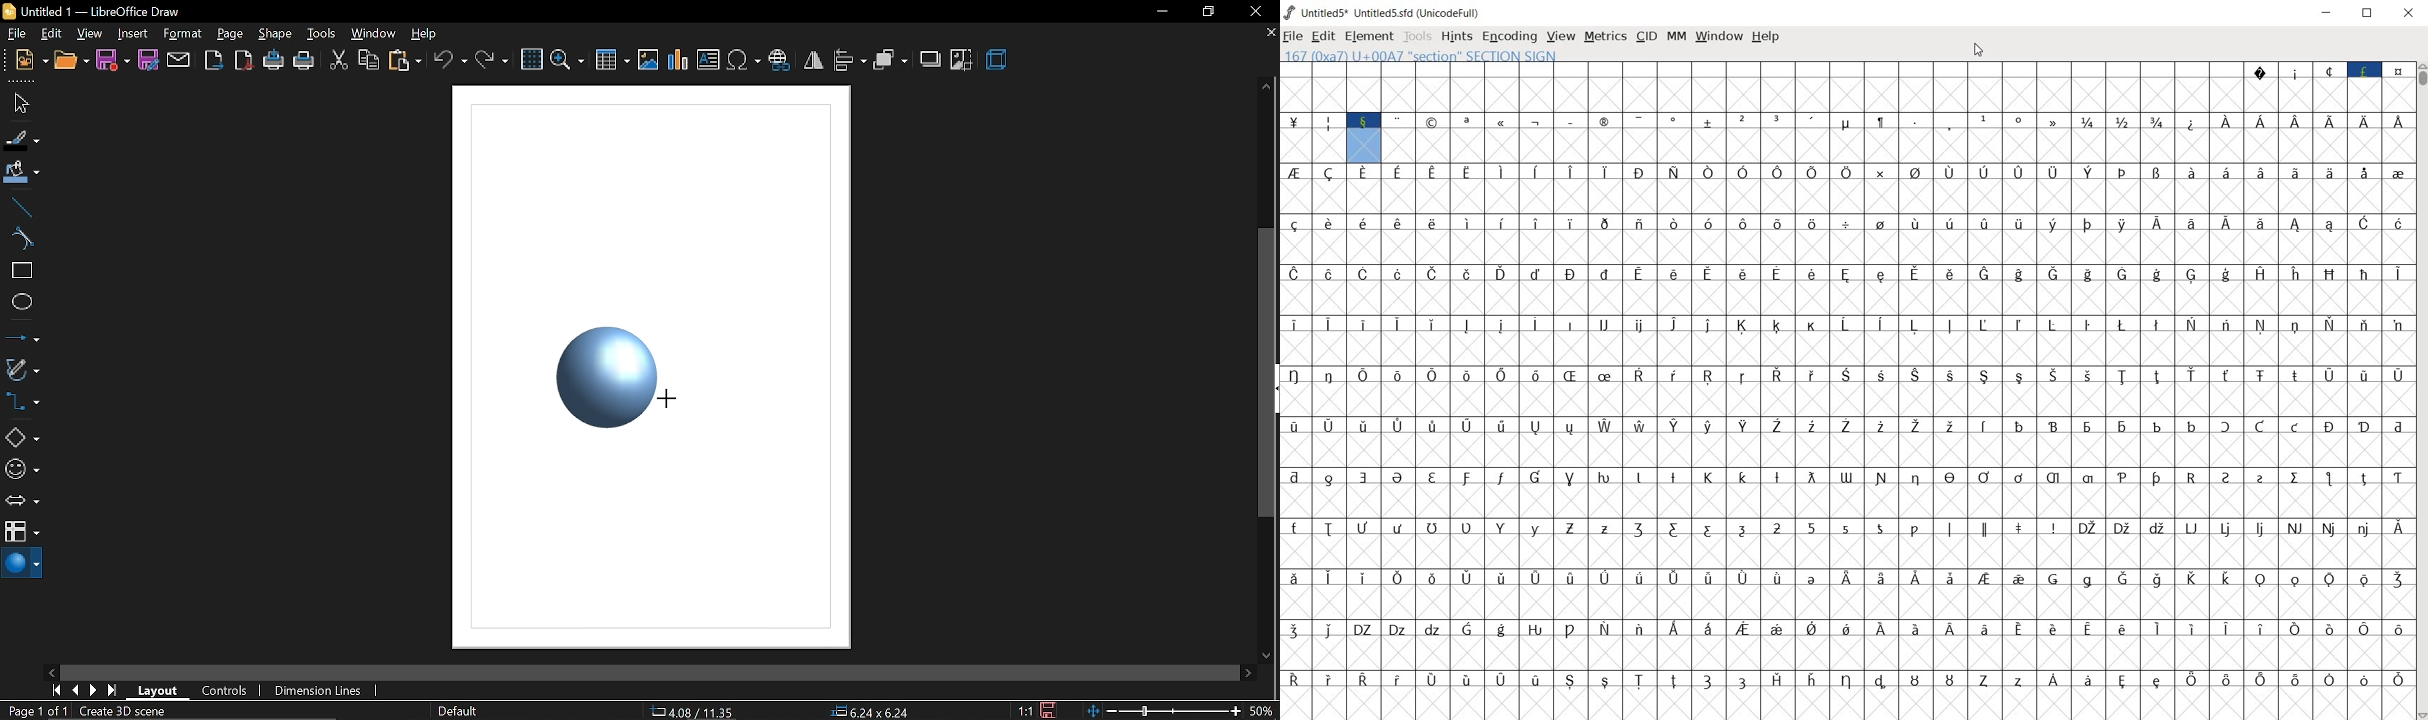 The width and height of the screenshot is (2436, 728). Describe the element at coordinates (70, 60) in the screenshot. I see `open` at that location.